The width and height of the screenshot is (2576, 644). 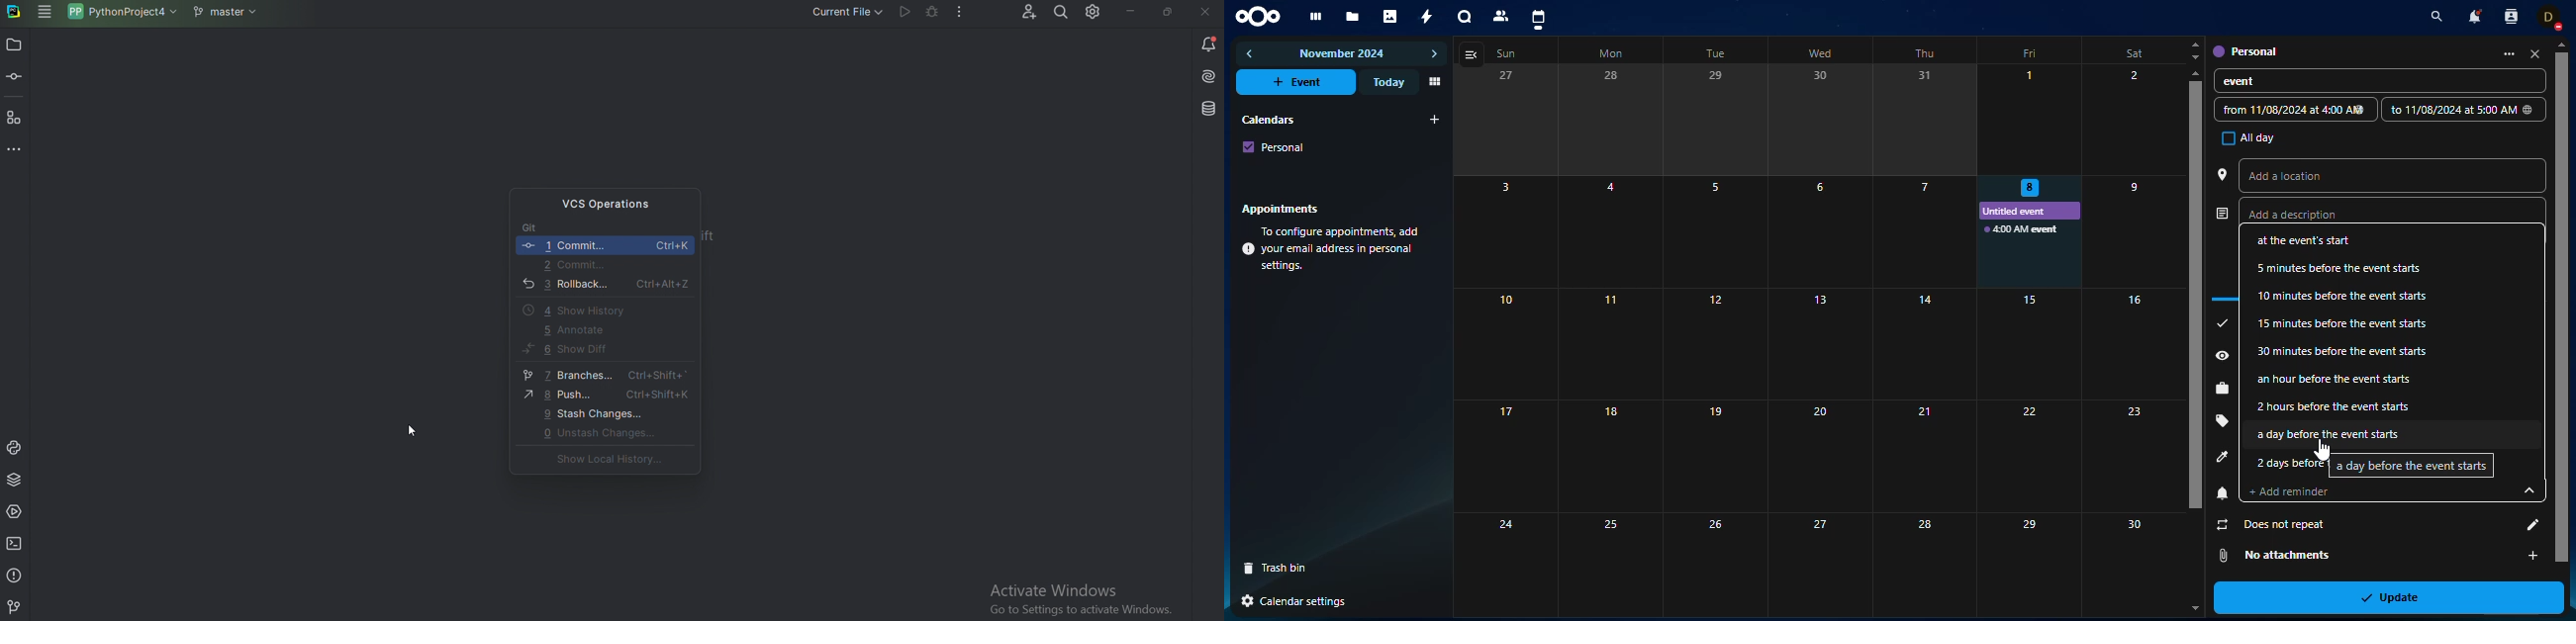 I want to click on mon, so click(x=1614, y=52).